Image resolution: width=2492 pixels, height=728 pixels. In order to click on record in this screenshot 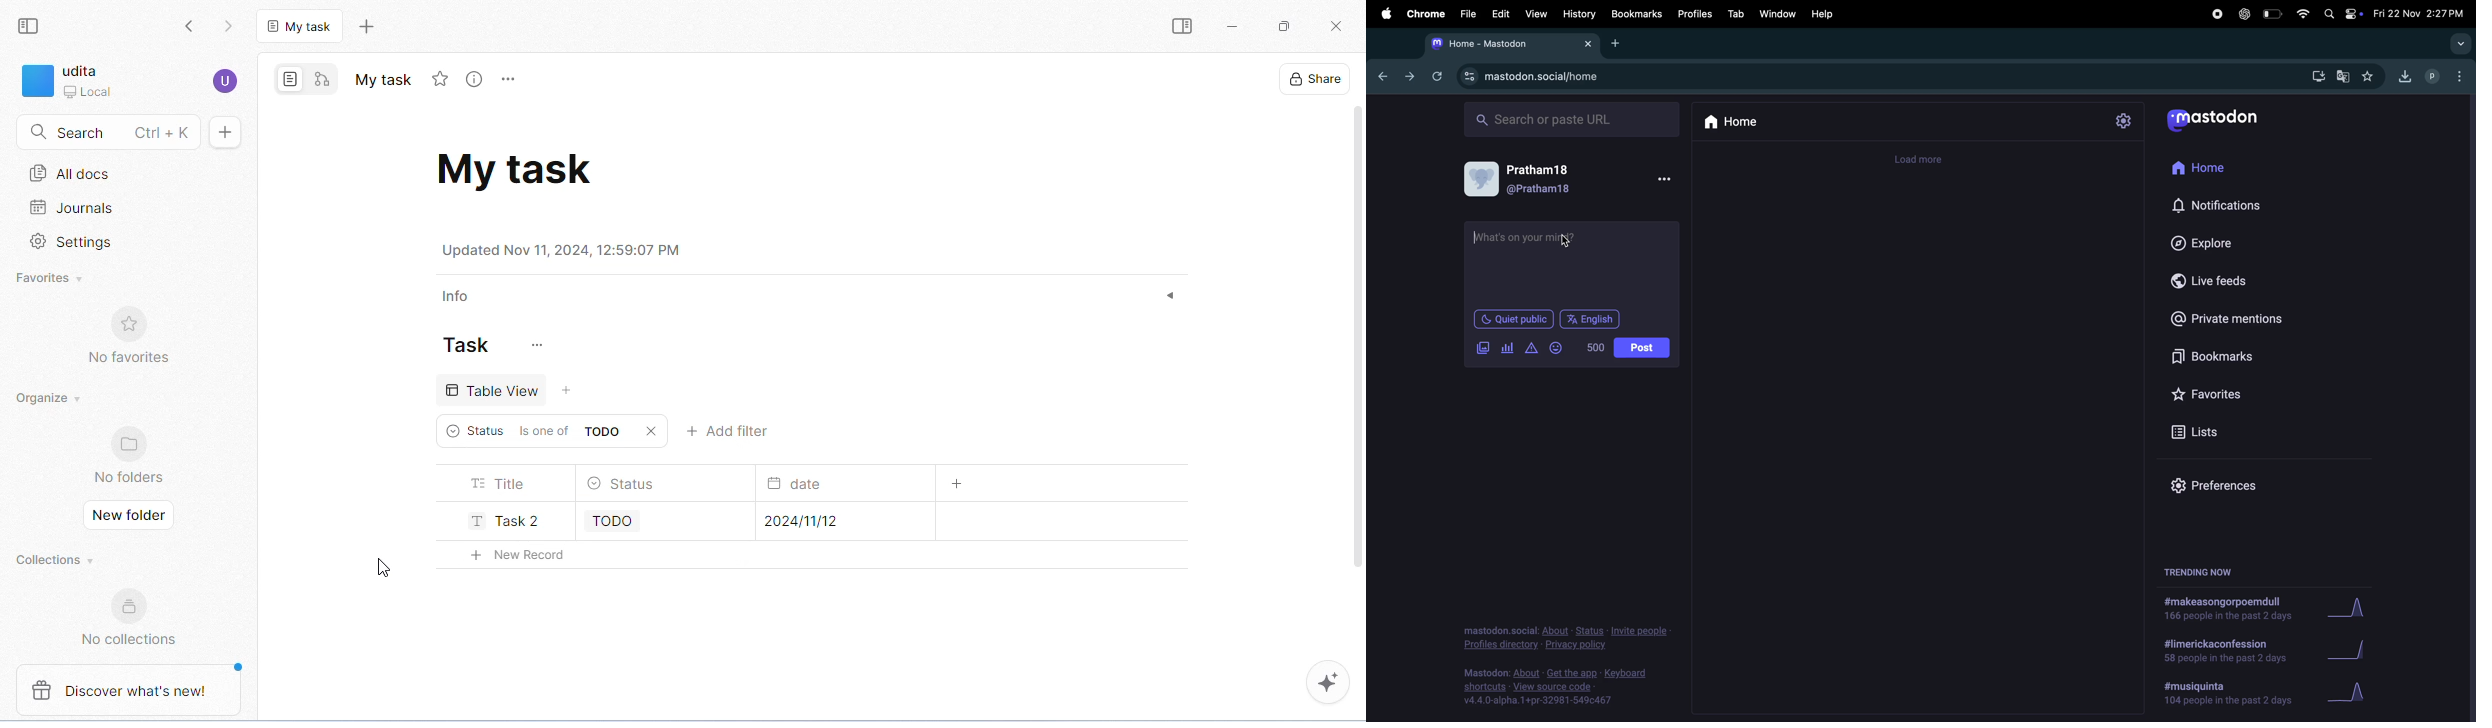, I will do `click(2221, 14)`.